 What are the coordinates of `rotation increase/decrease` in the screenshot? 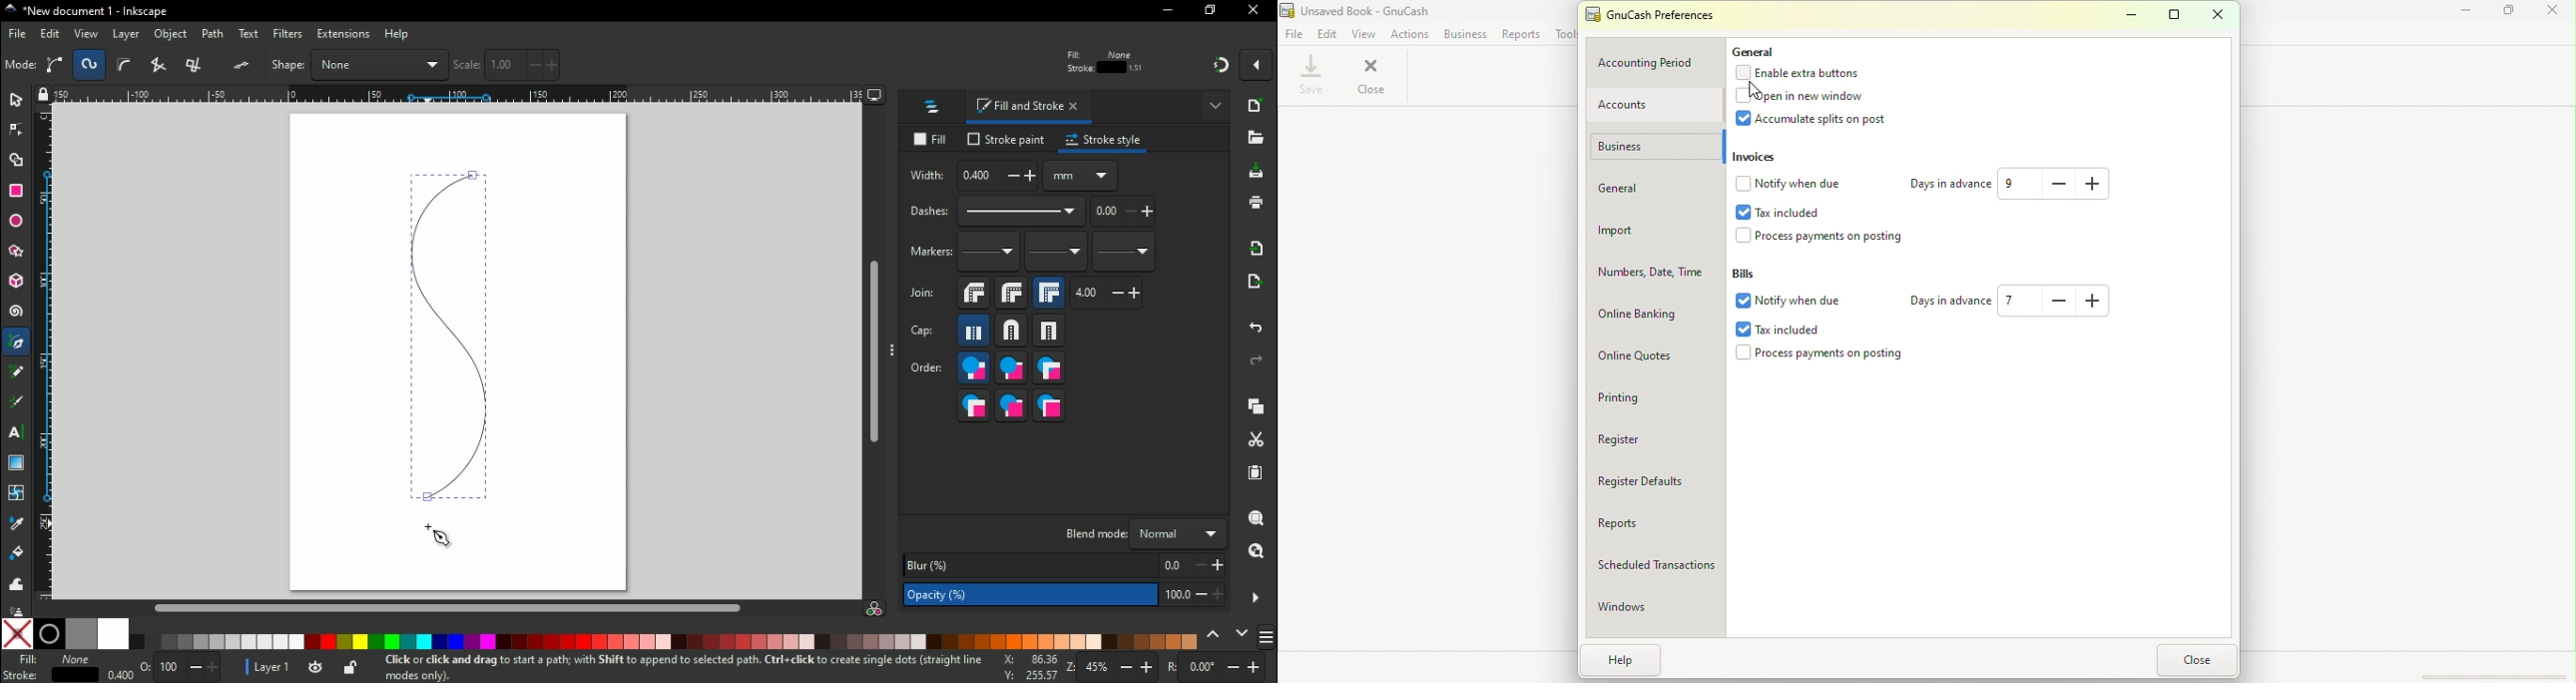 It's located at (1220, 668).